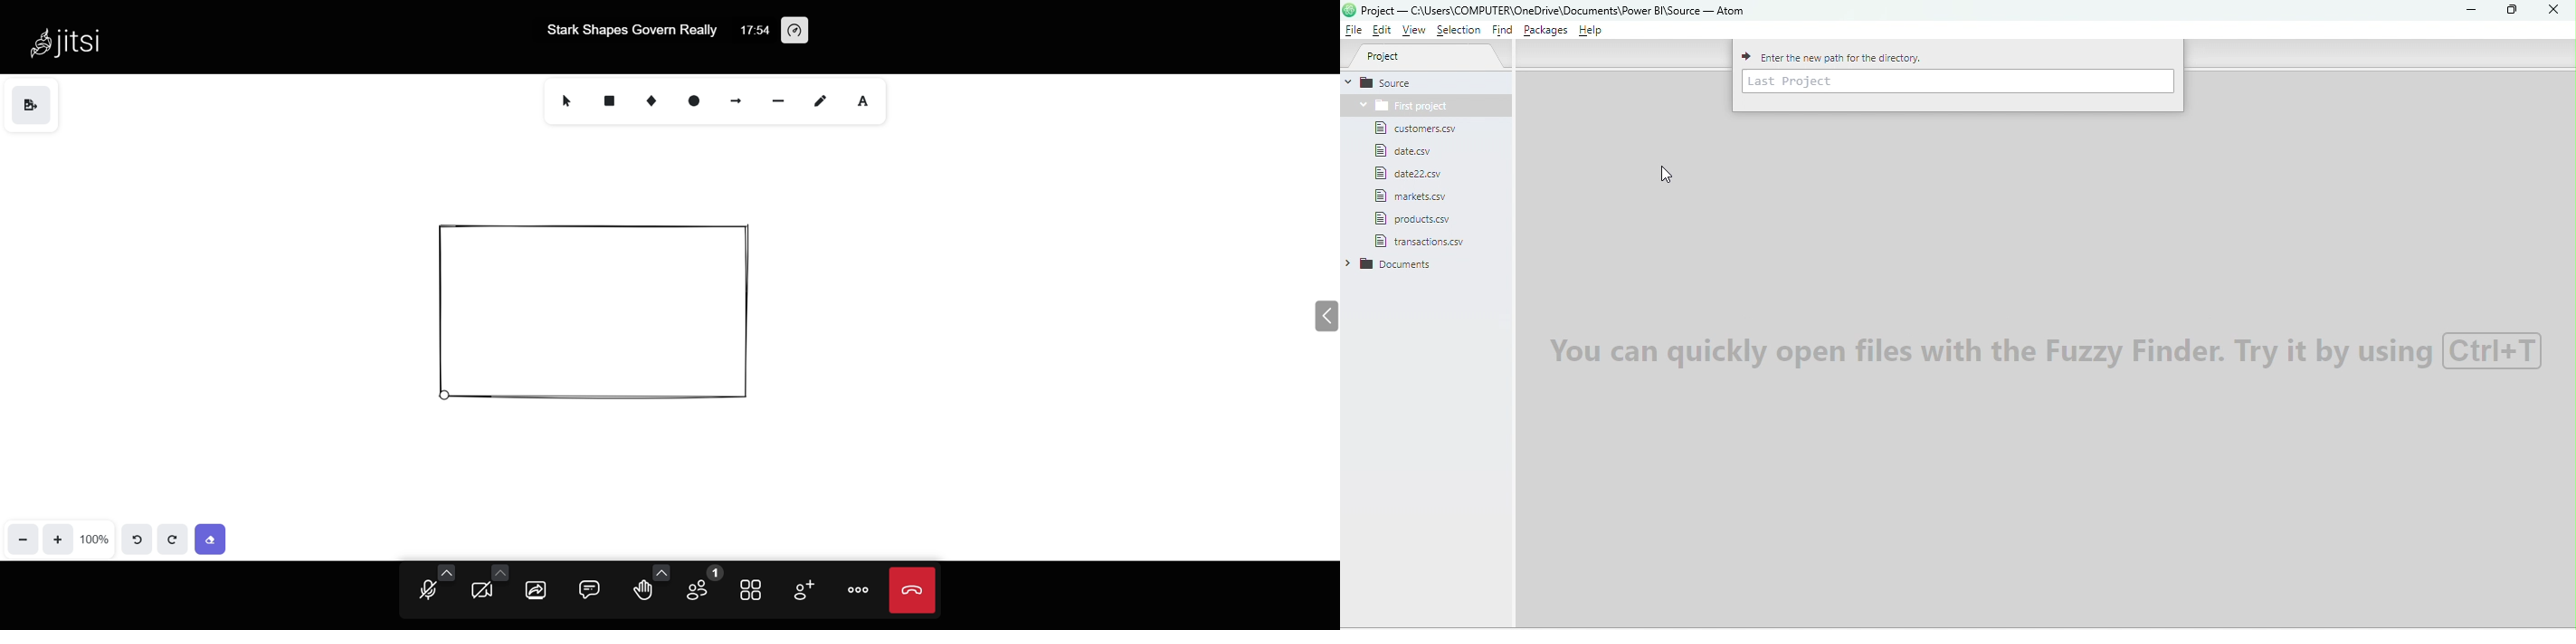 Image resolution: width=2576 pixels, height=644 pixels. Describe the element at coordinates (1401, 105) in the screenshot. I see `Folder` at that location.